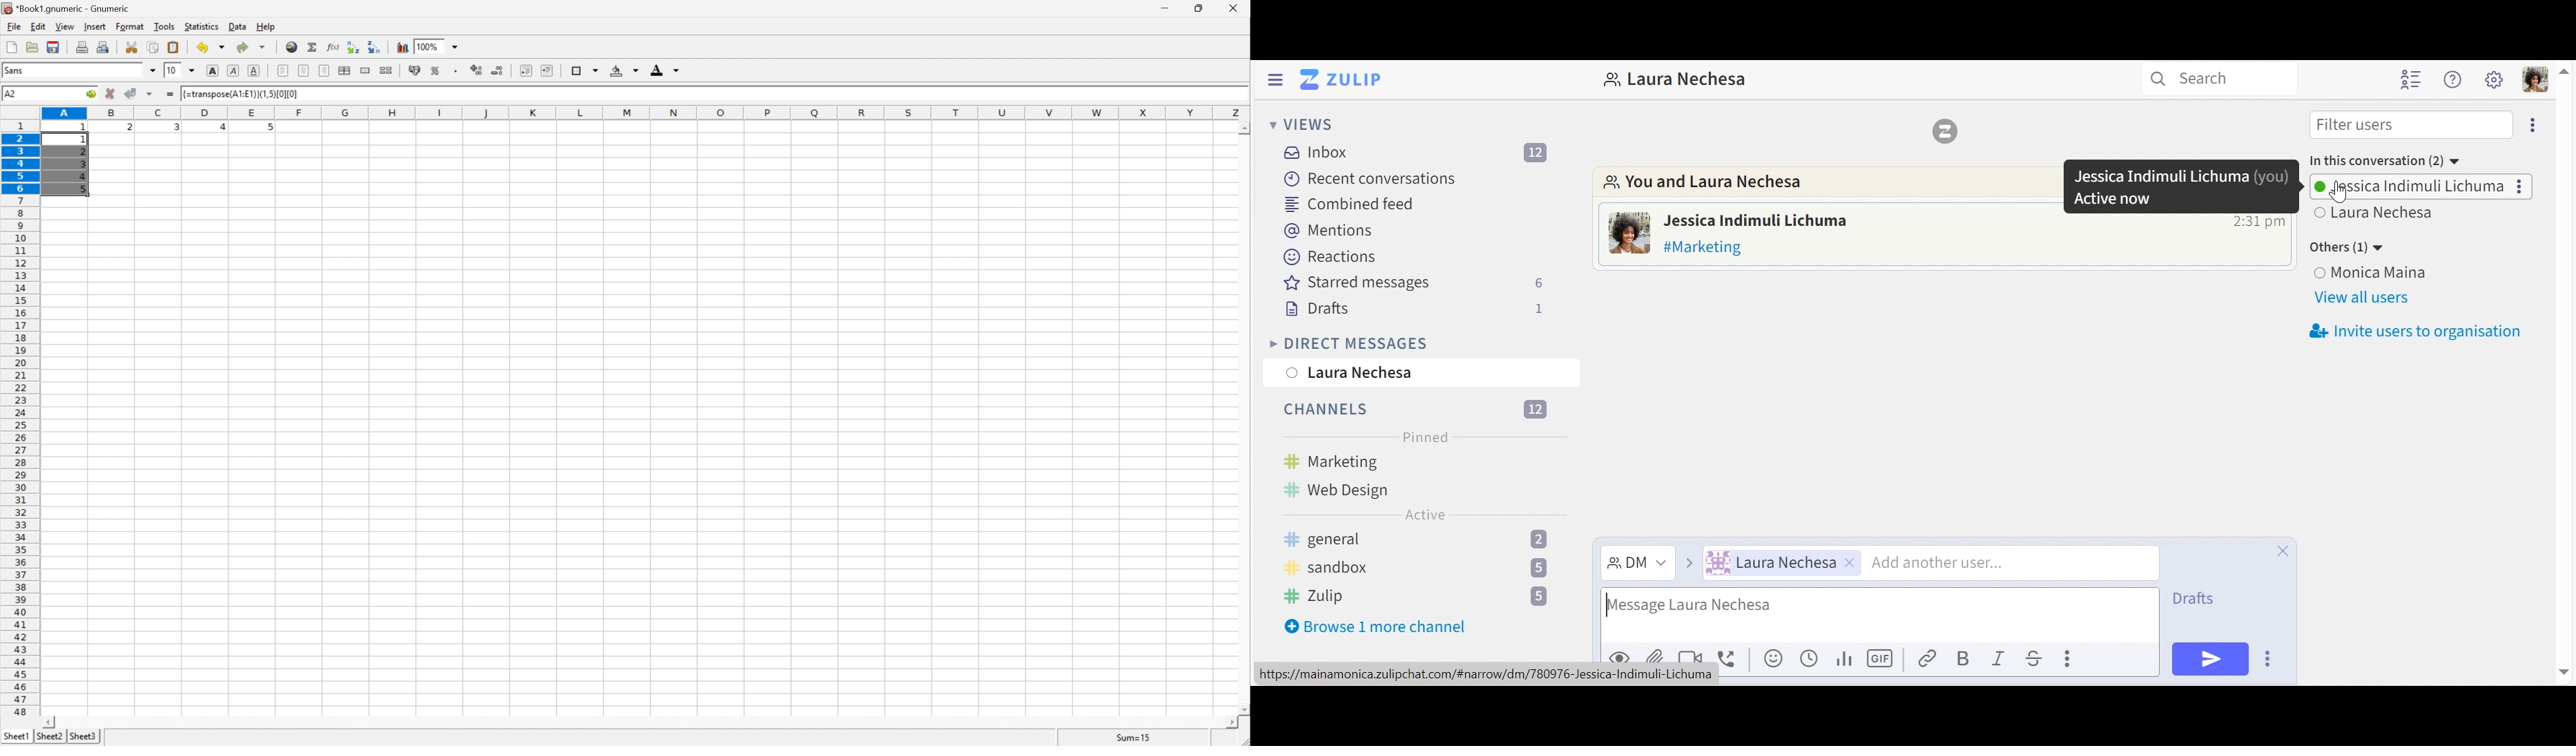 Image resolution: width=2576 pixels, height=756 pixels. What do you see at coordinates (1638, 564) in the screenshot?
I see `Direct Message` at bounding box center [1638, 564].